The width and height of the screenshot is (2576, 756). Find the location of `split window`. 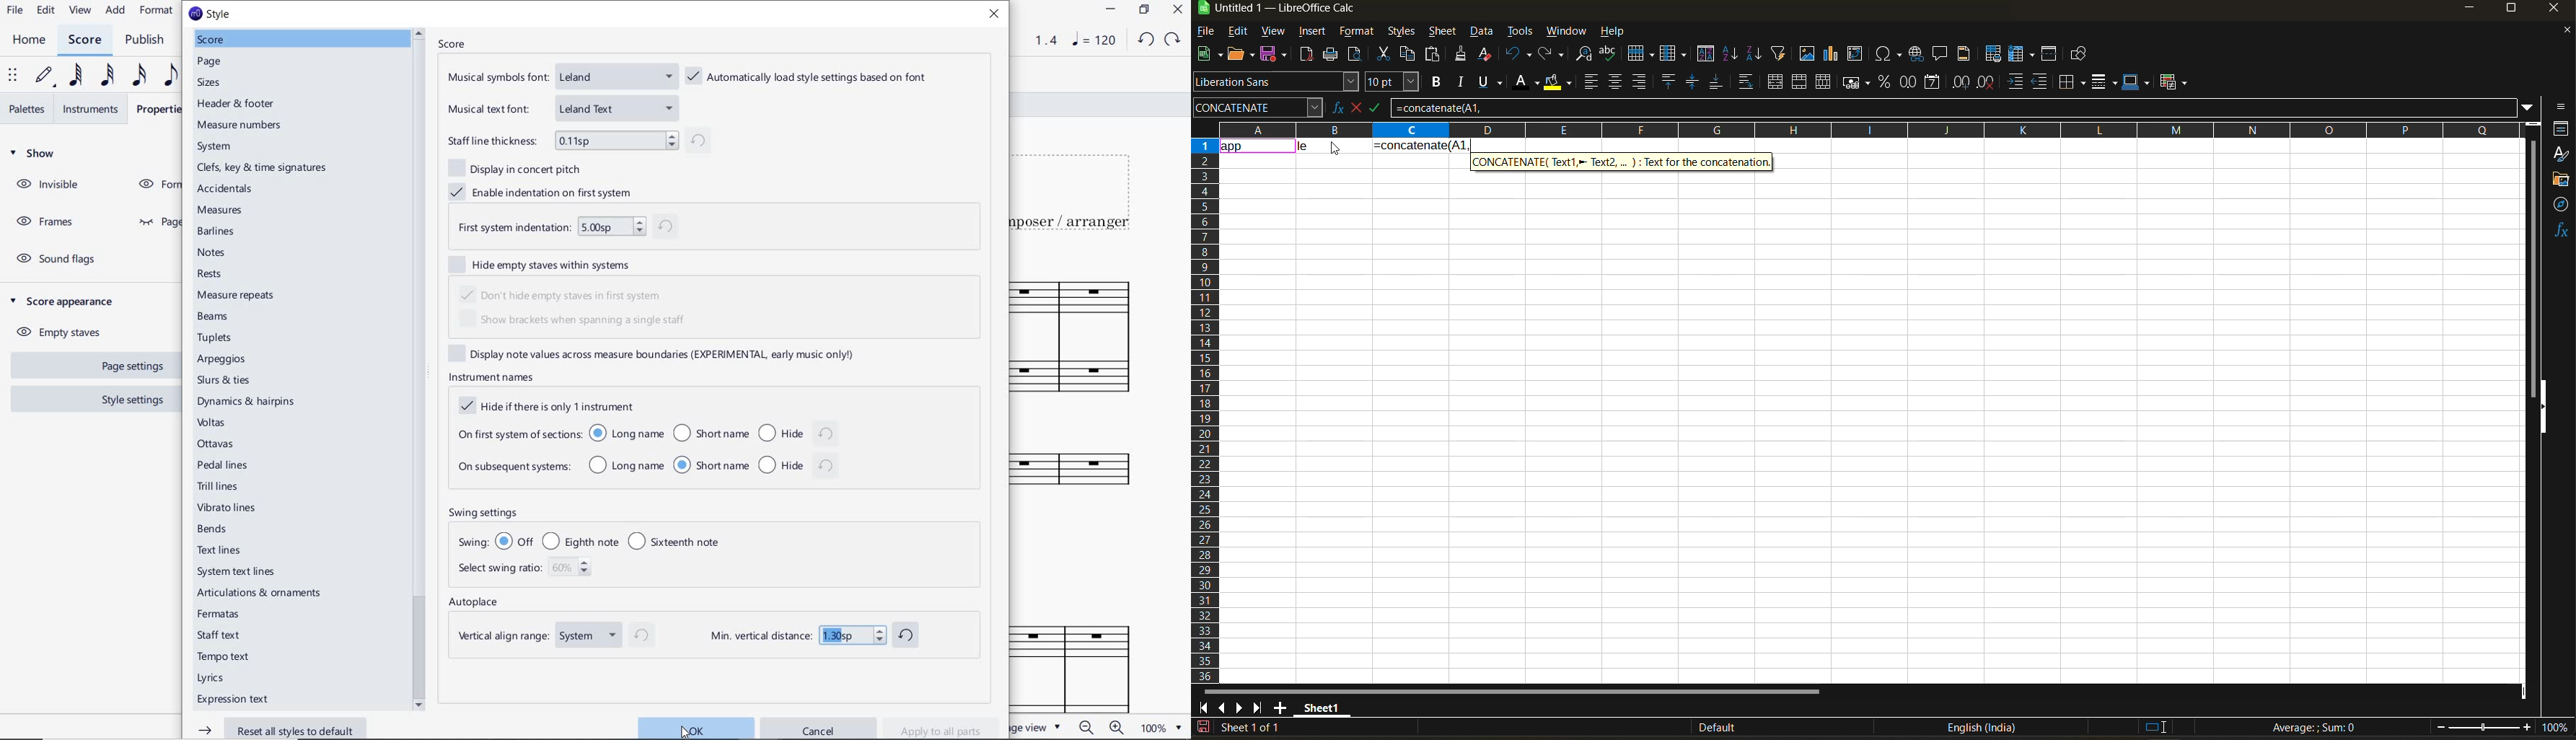

split window is located at coordinates (2052, 55).